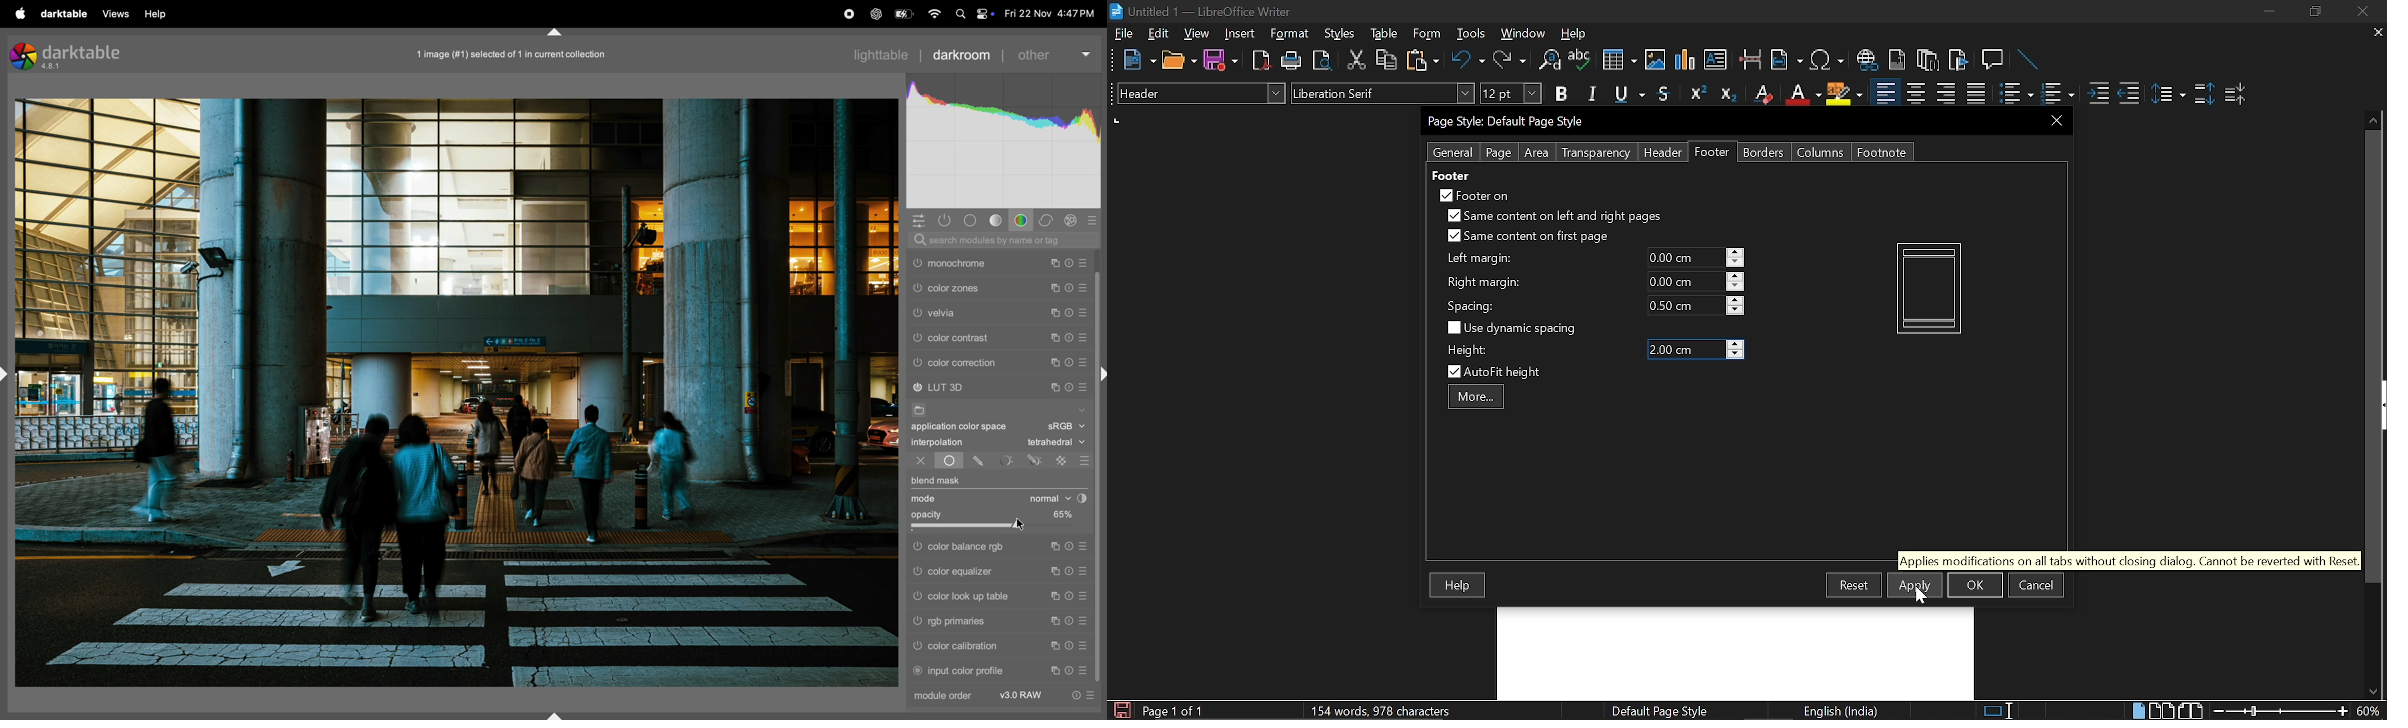  Describe the element at coordinates (1553, 218) in the screenshot. I see `Same content on left and right` at that location.